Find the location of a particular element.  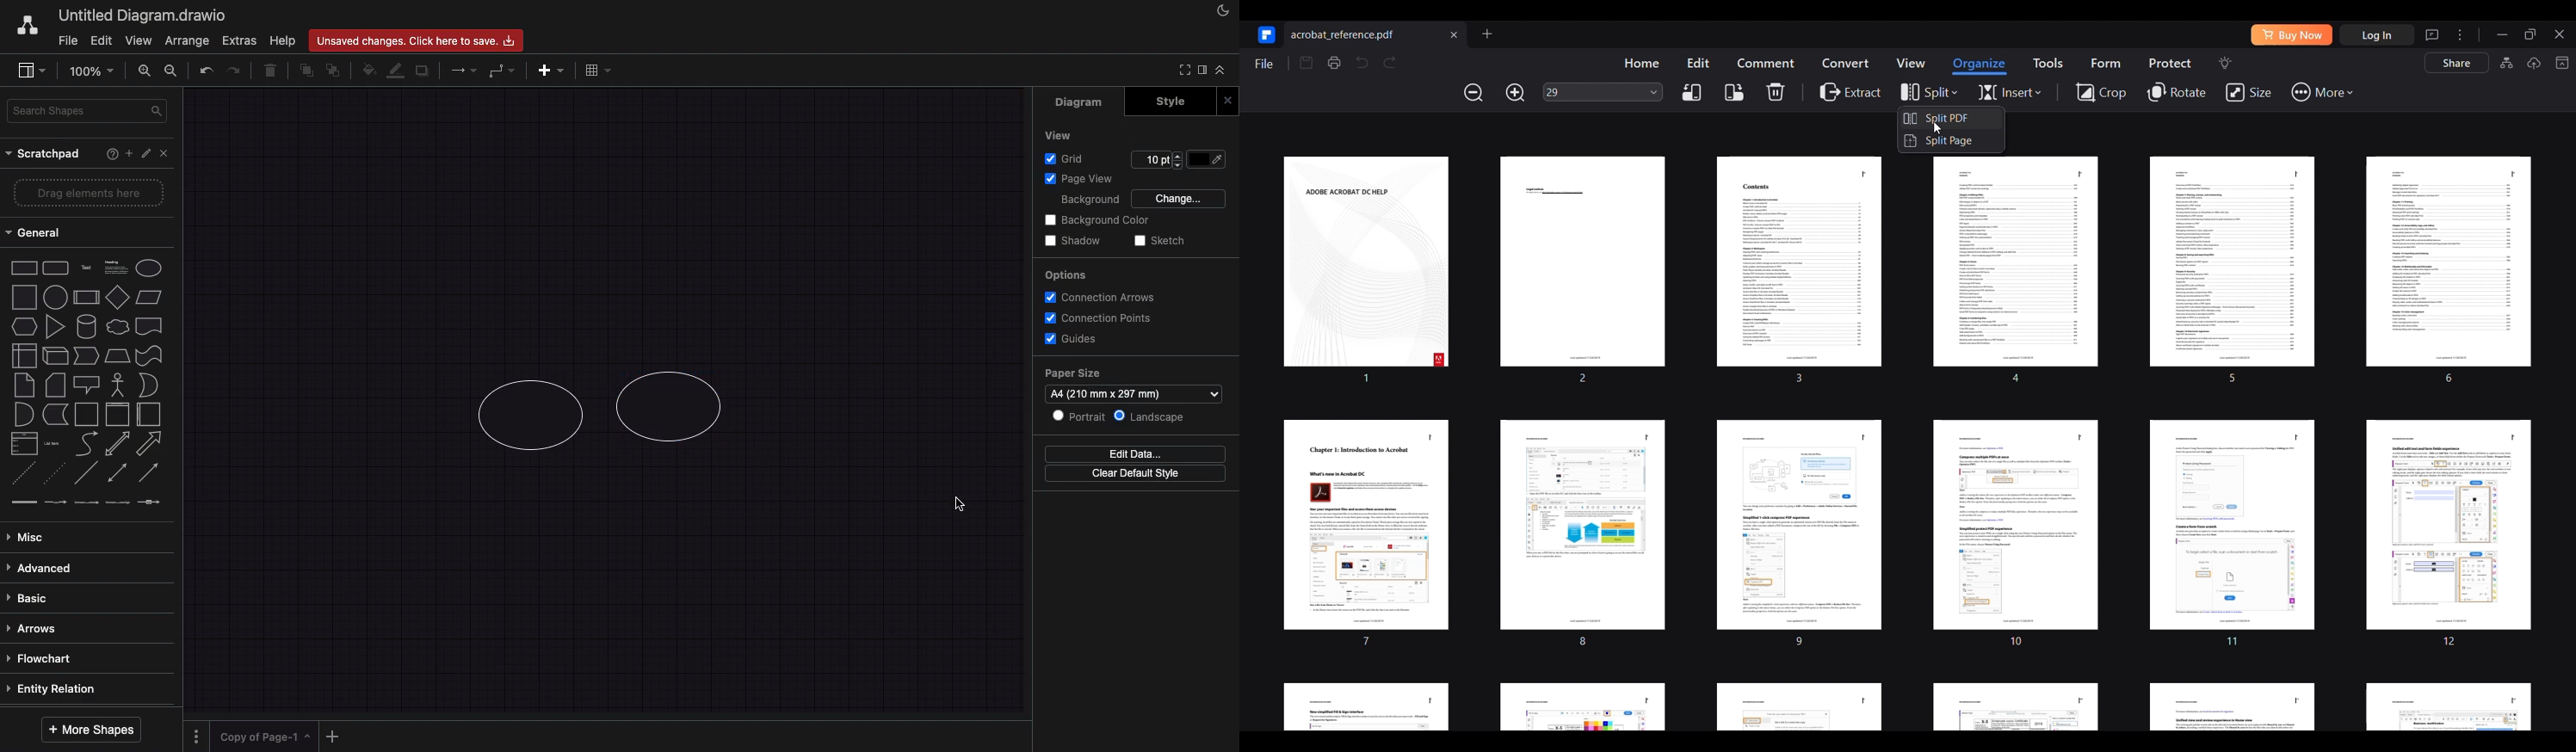

Unsaved changes. Click her to save. is located at coordinates (418, 40).